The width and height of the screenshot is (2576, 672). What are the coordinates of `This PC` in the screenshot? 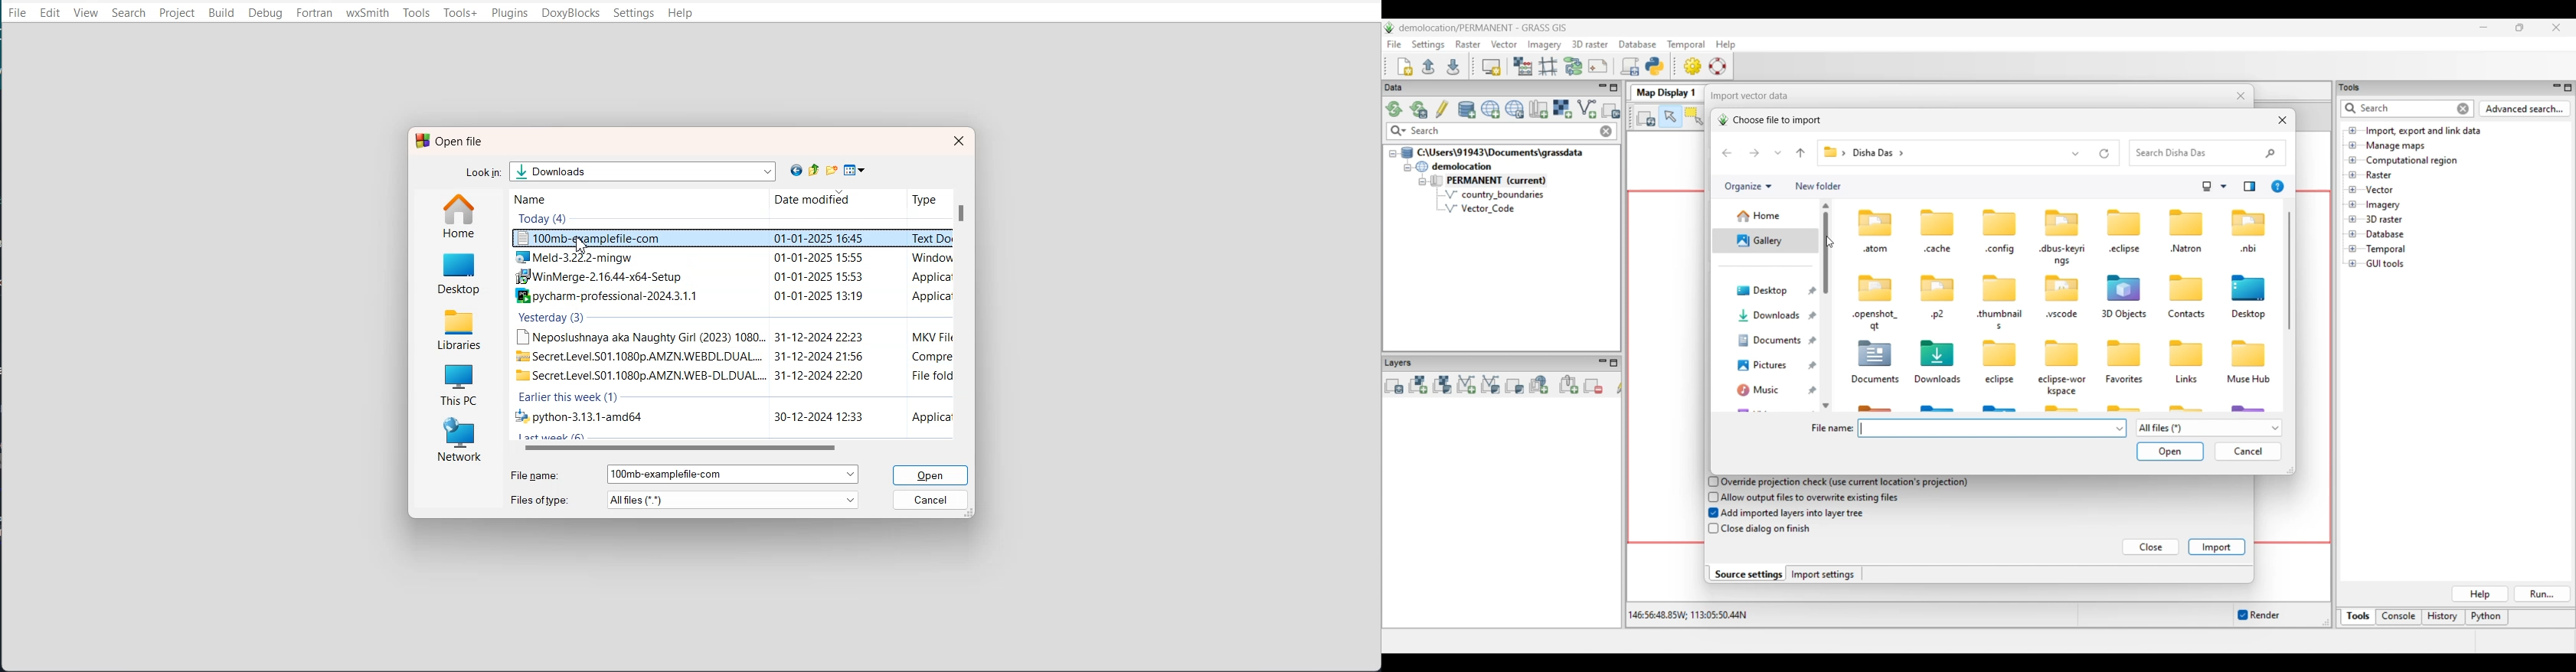 It's located at (458, 381).